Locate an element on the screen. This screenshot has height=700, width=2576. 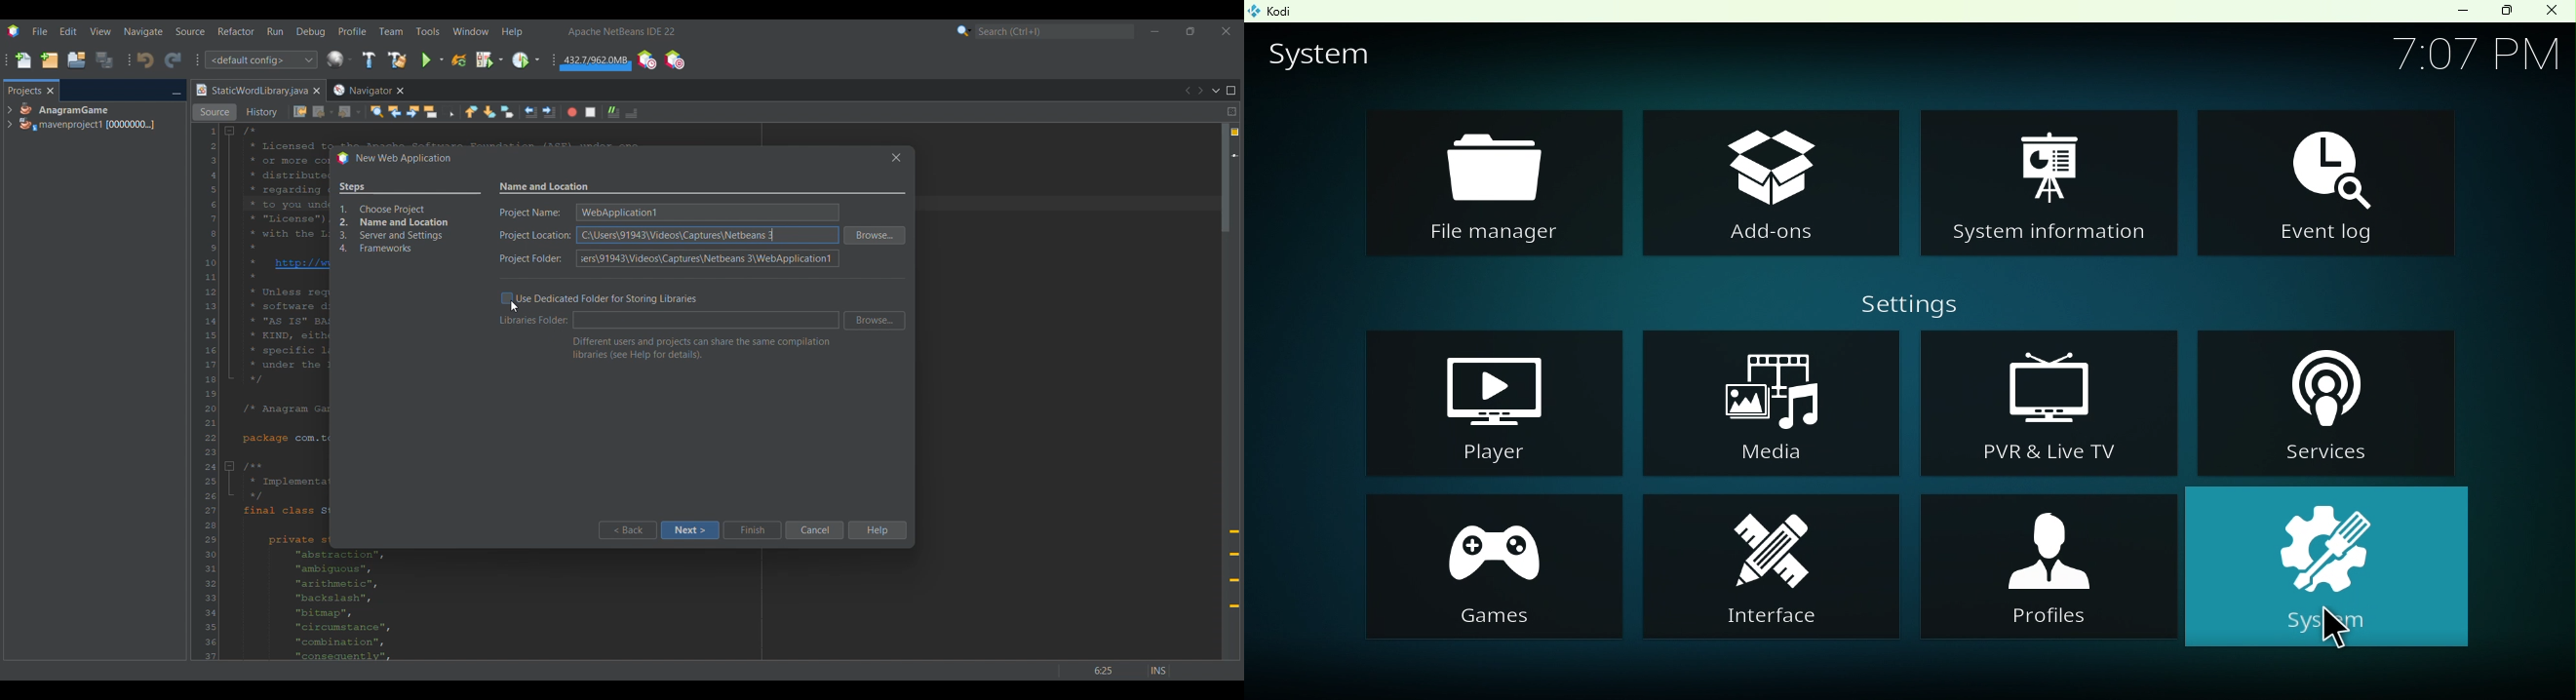
Close is located at coordinates (2556, 11).